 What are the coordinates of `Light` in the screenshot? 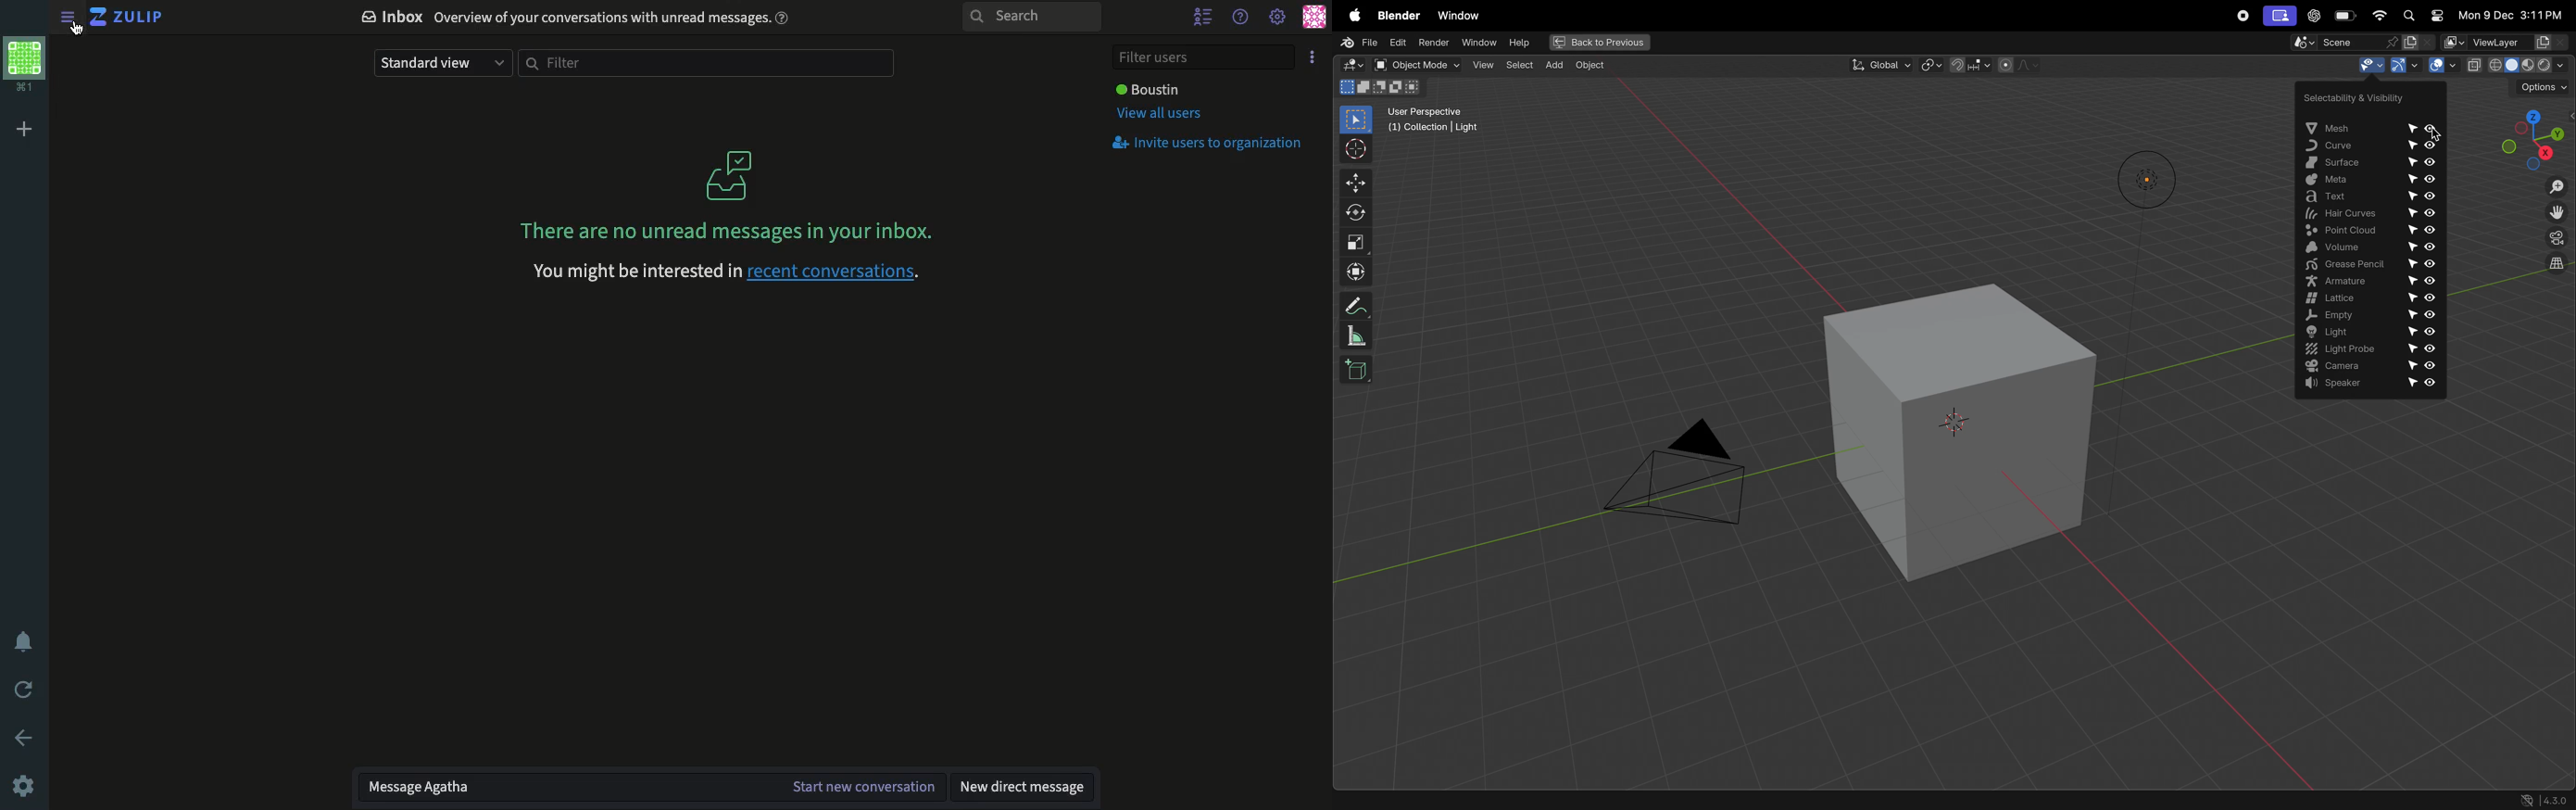 It's located at (2371, 332).